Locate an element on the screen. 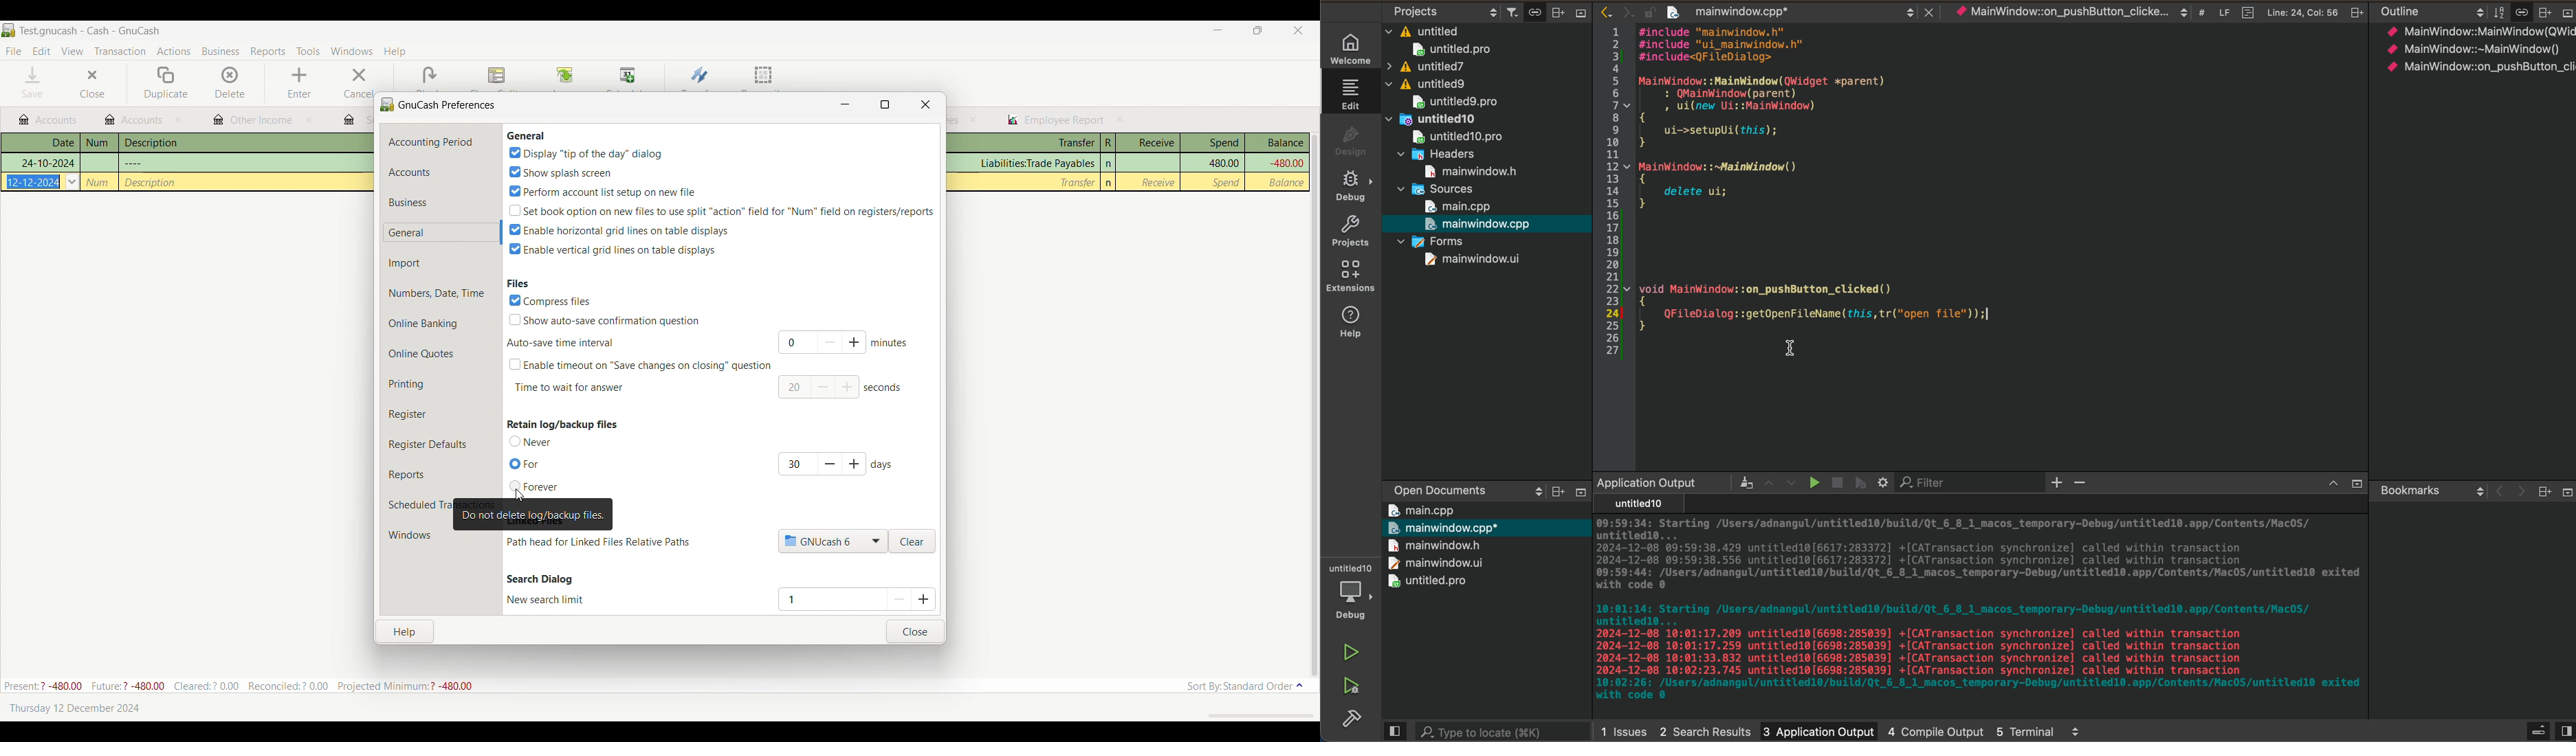 The height and width of the screenshot is (756, 2576). run is located at coordinates (1349, 654).